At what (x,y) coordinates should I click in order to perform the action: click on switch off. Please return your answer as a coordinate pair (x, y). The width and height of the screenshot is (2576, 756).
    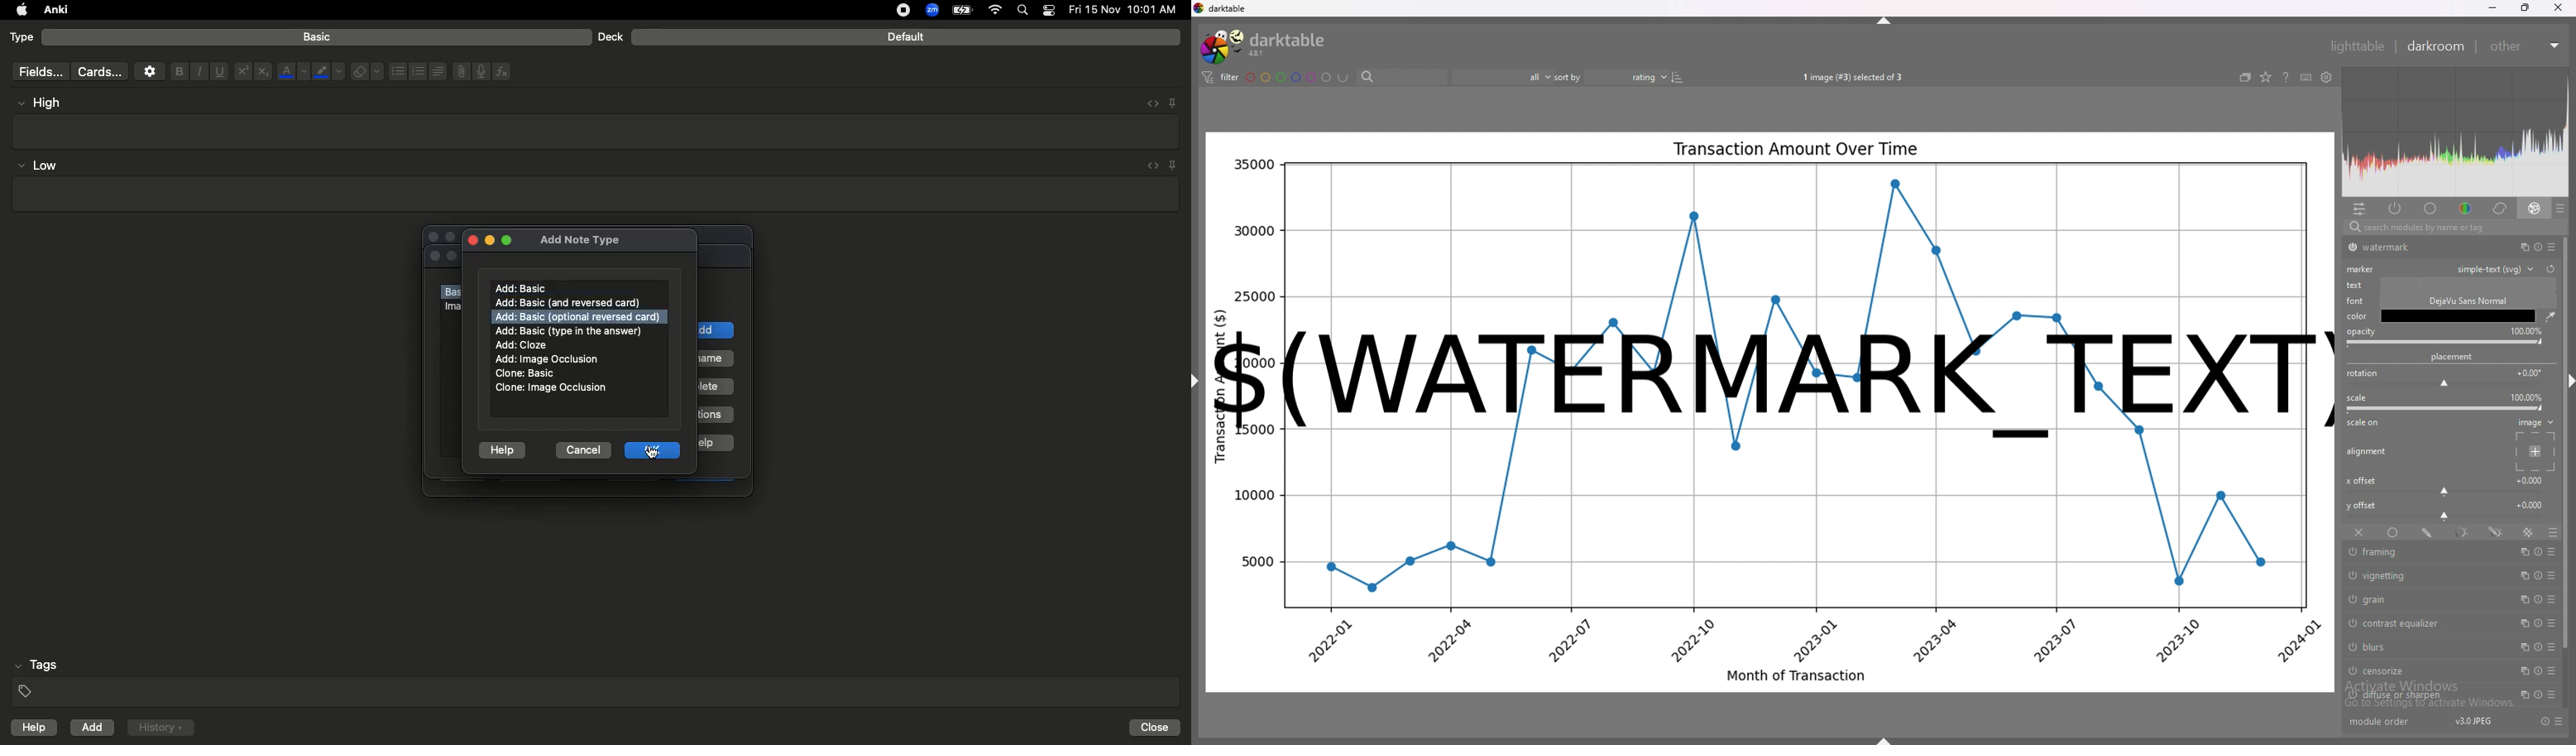
    Looking at the image, I should click on (2352, 553).